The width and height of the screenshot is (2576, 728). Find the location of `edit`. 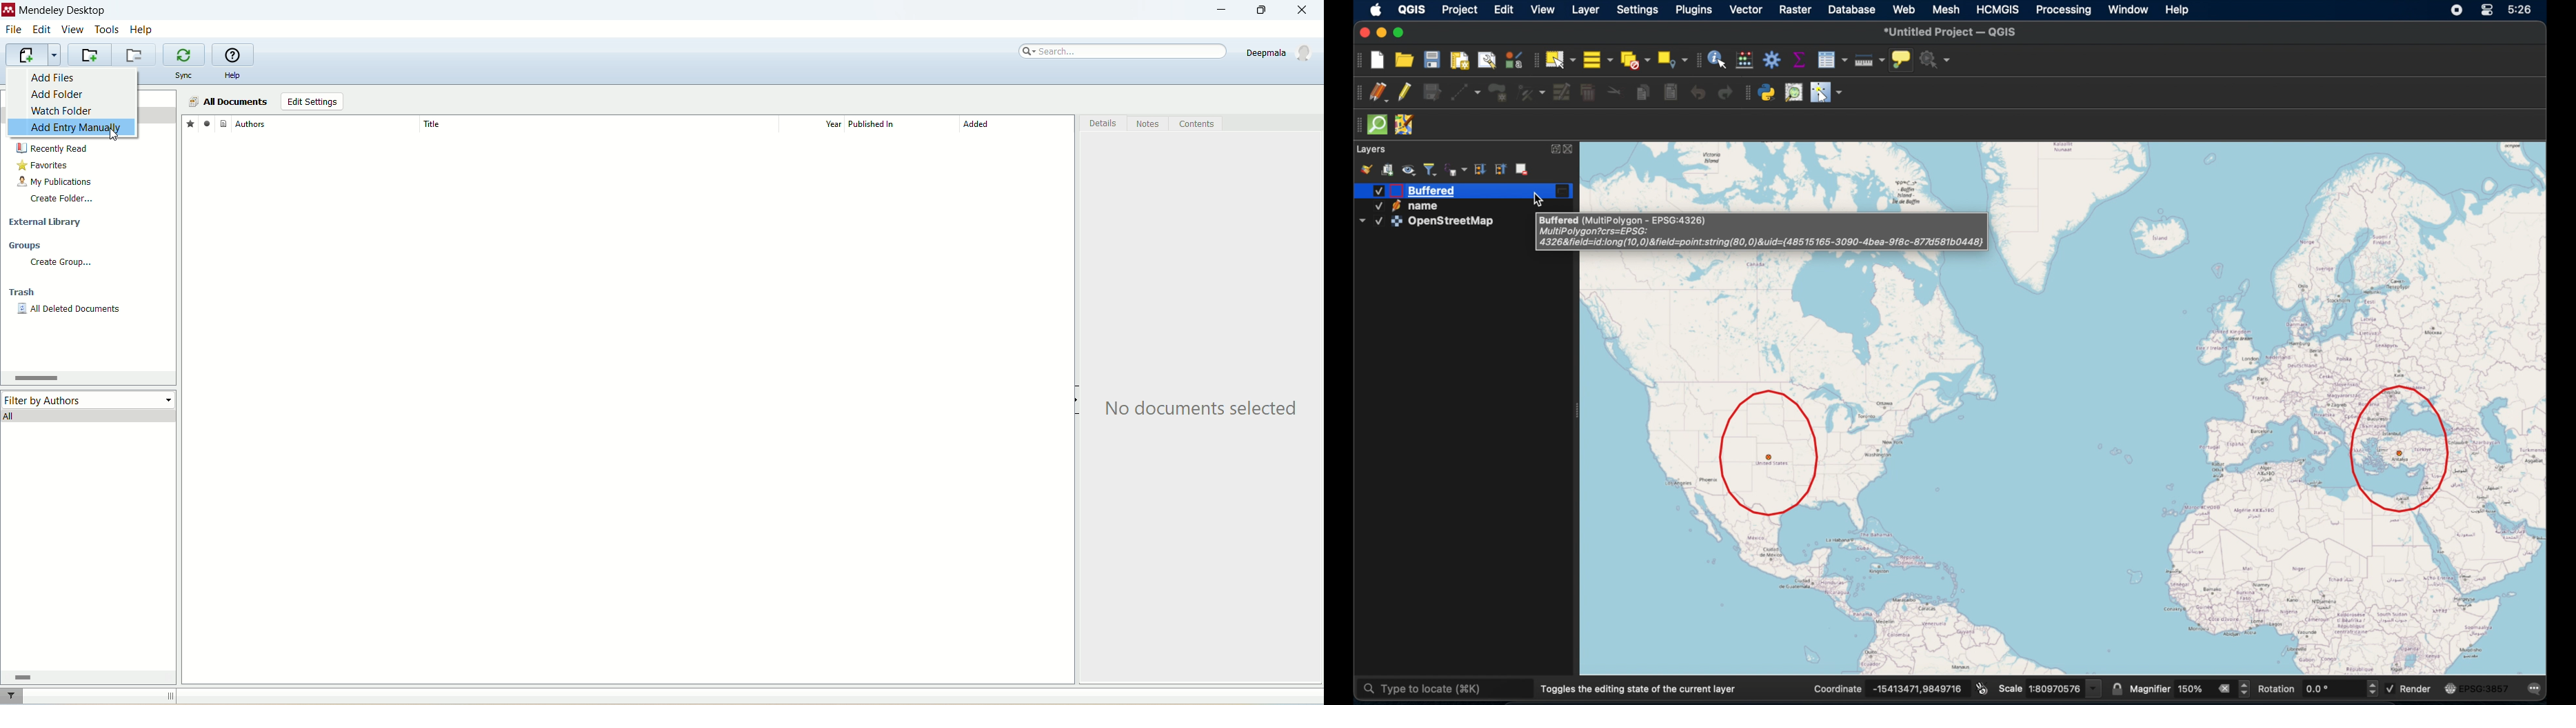

edit is located at coordinates (1503, 10).